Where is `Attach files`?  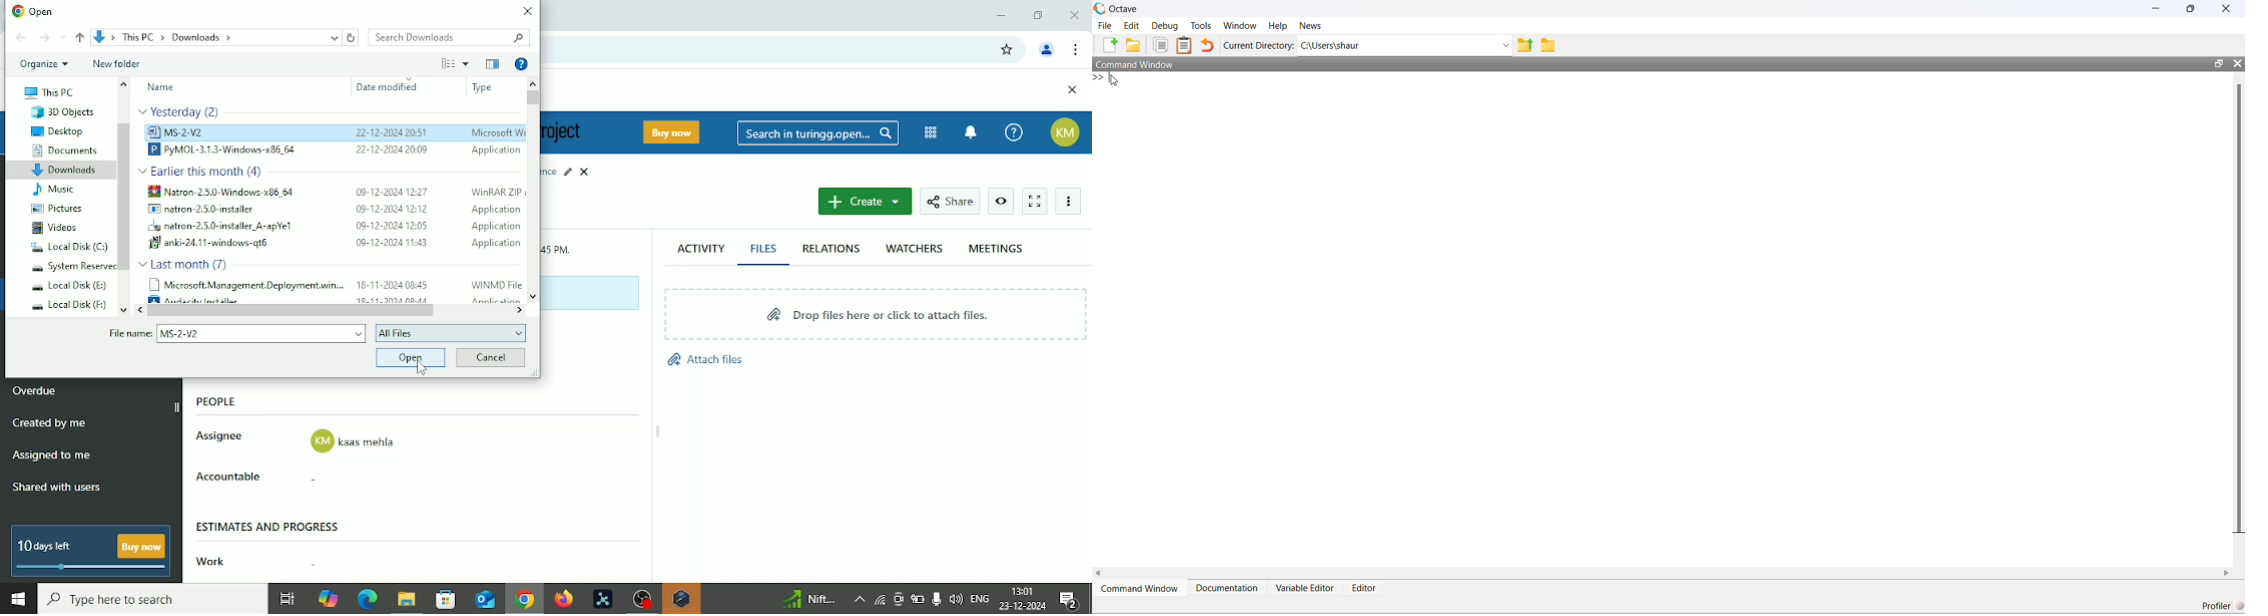 Attach files is located at coordinates (703, 355).